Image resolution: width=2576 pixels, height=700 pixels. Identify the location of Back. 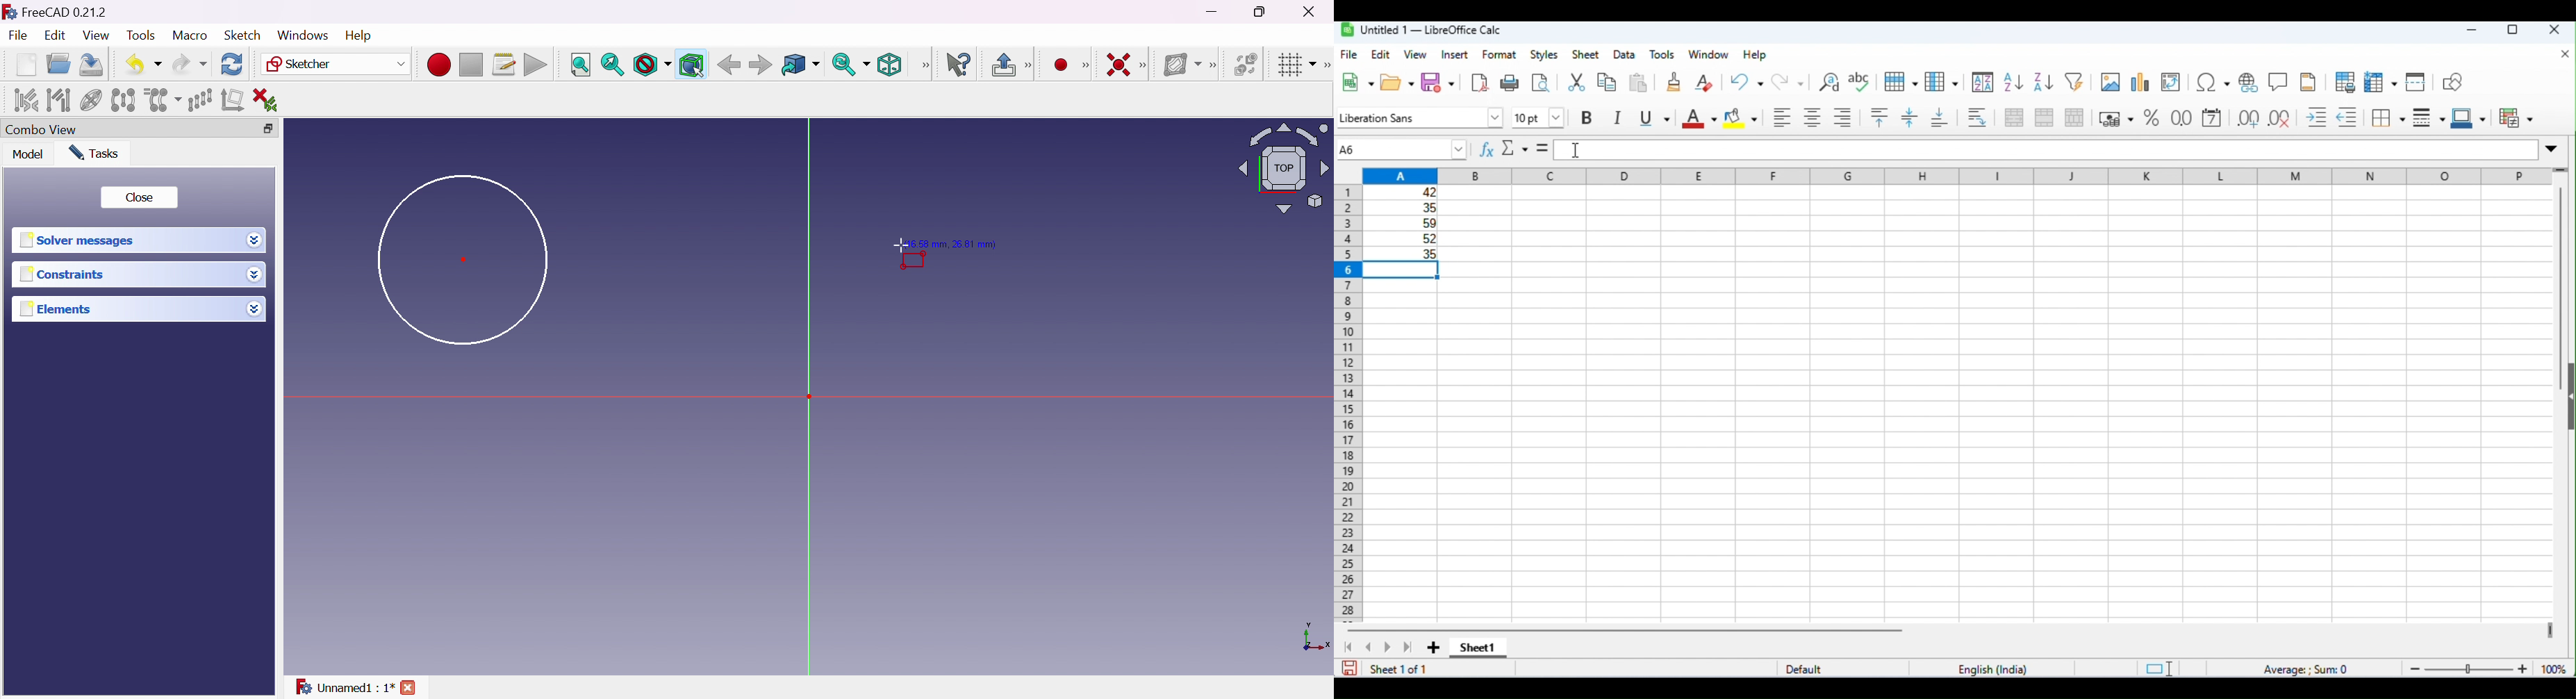
(729, 64).